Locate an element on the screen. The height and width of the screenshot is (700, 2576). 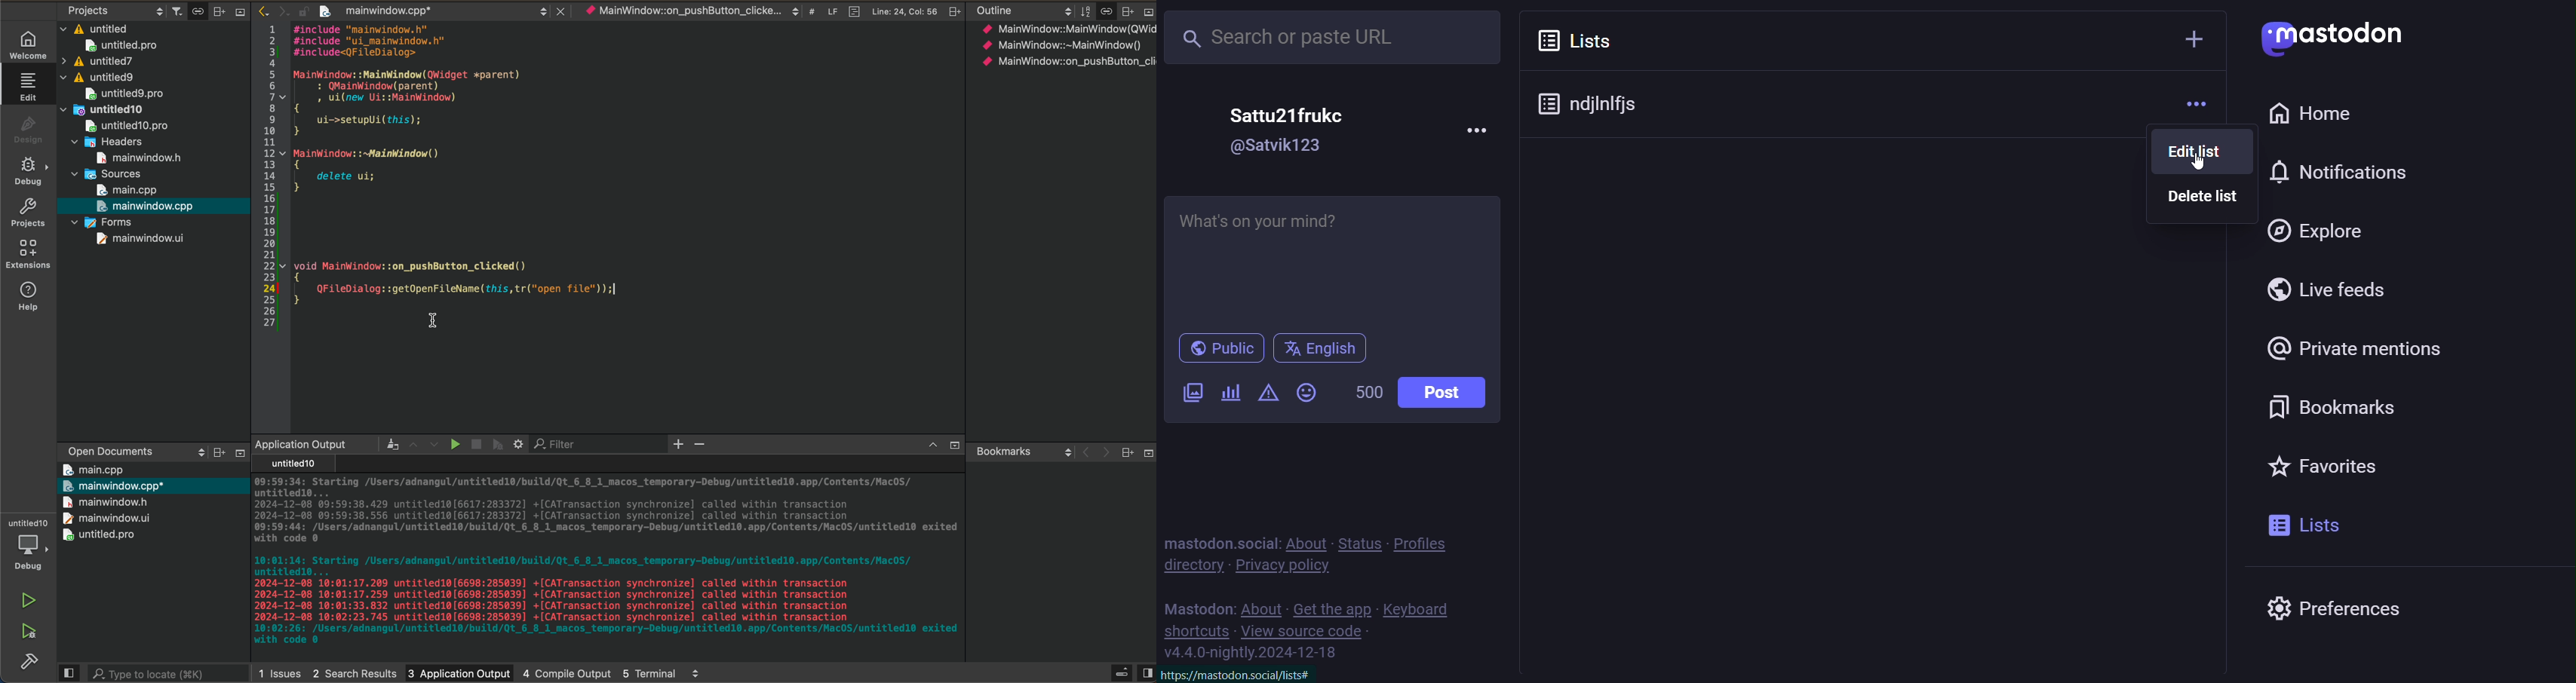
Whats on your mind is located at coordinates (1332, 257).